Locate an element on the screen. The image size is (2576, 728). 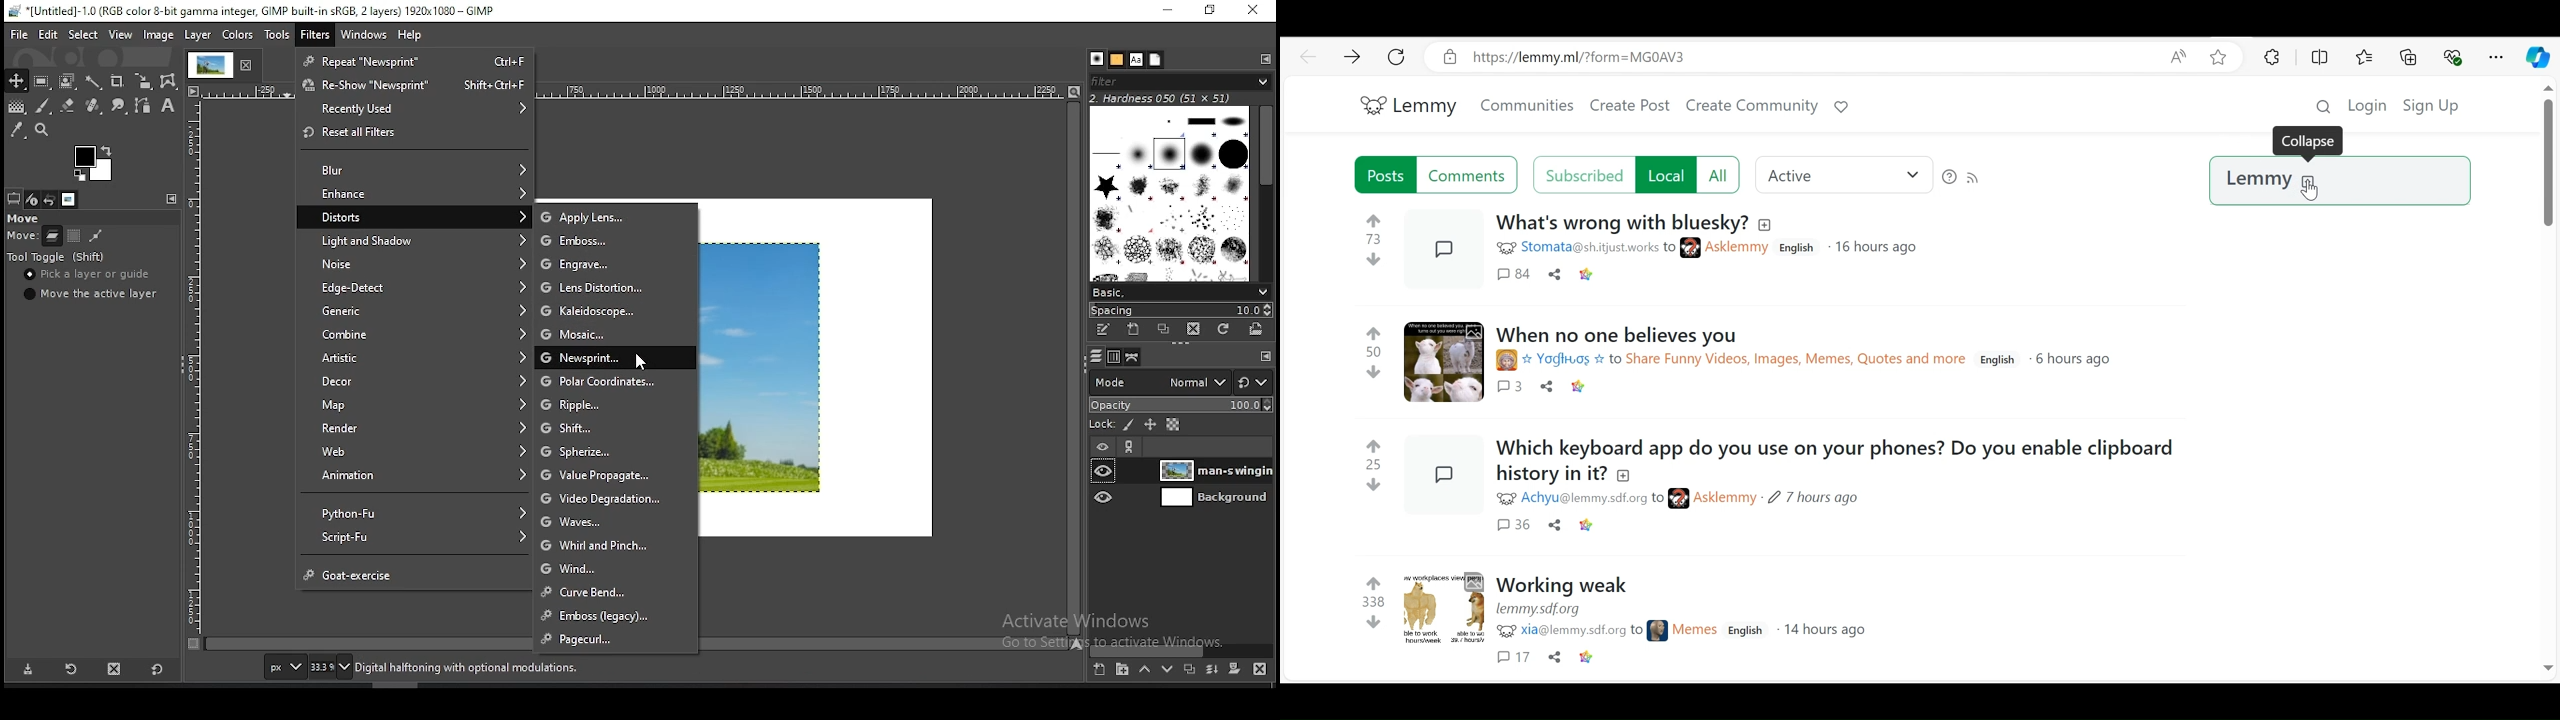
Add this page to Favorites is located at coordinates (2219, 59).